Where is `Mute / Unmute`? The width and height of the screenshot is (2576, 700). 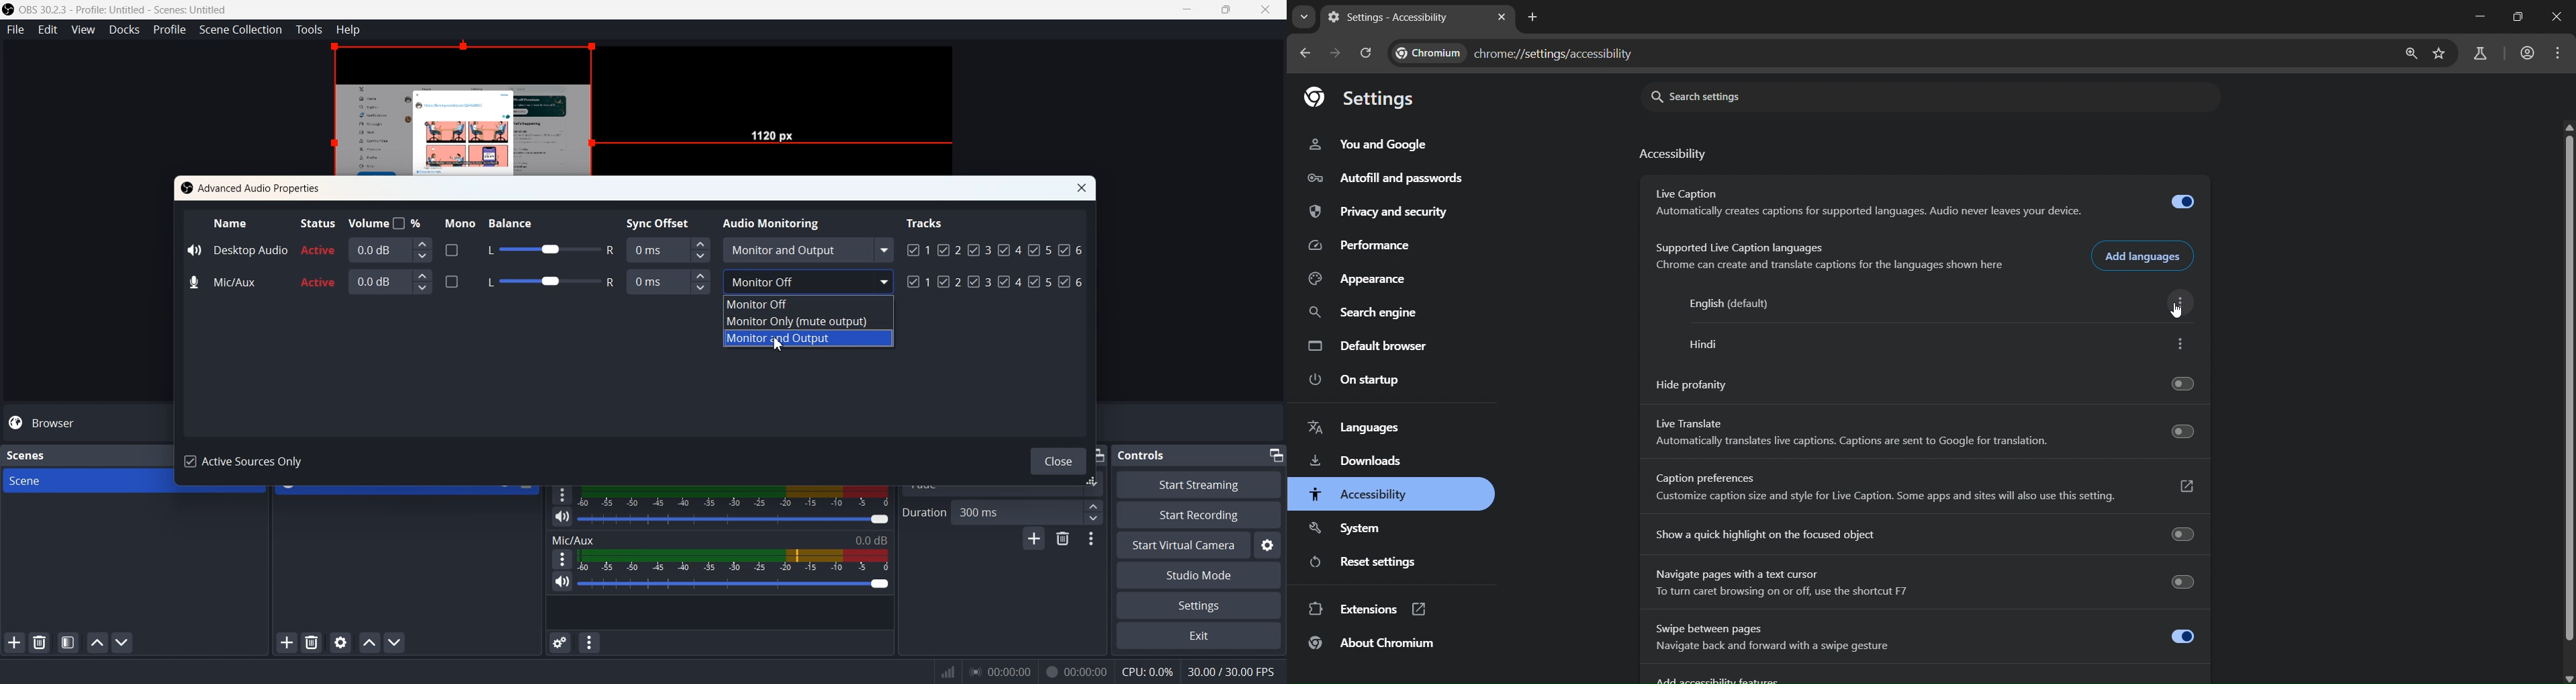
Mute / Unmute is located at coordinates (562, 582).